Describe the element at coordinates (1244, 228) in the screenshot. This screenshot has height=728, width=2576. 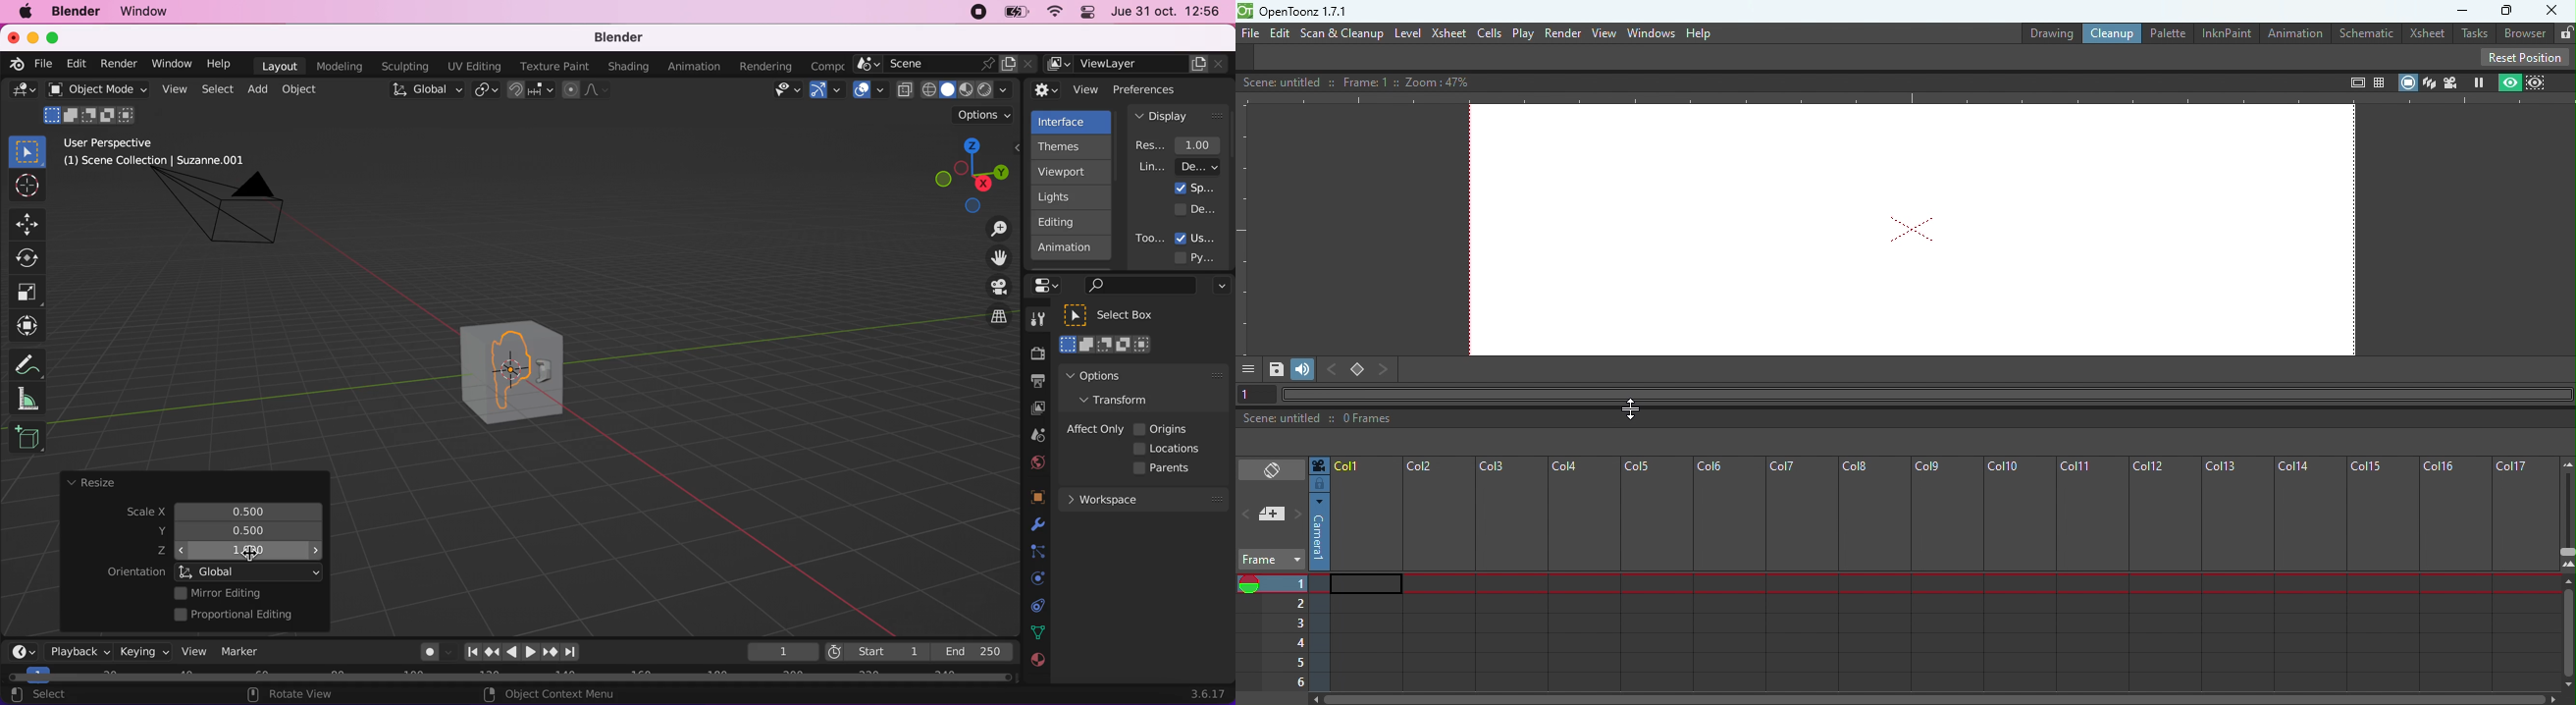
I see `Vertical ruler` at that location.